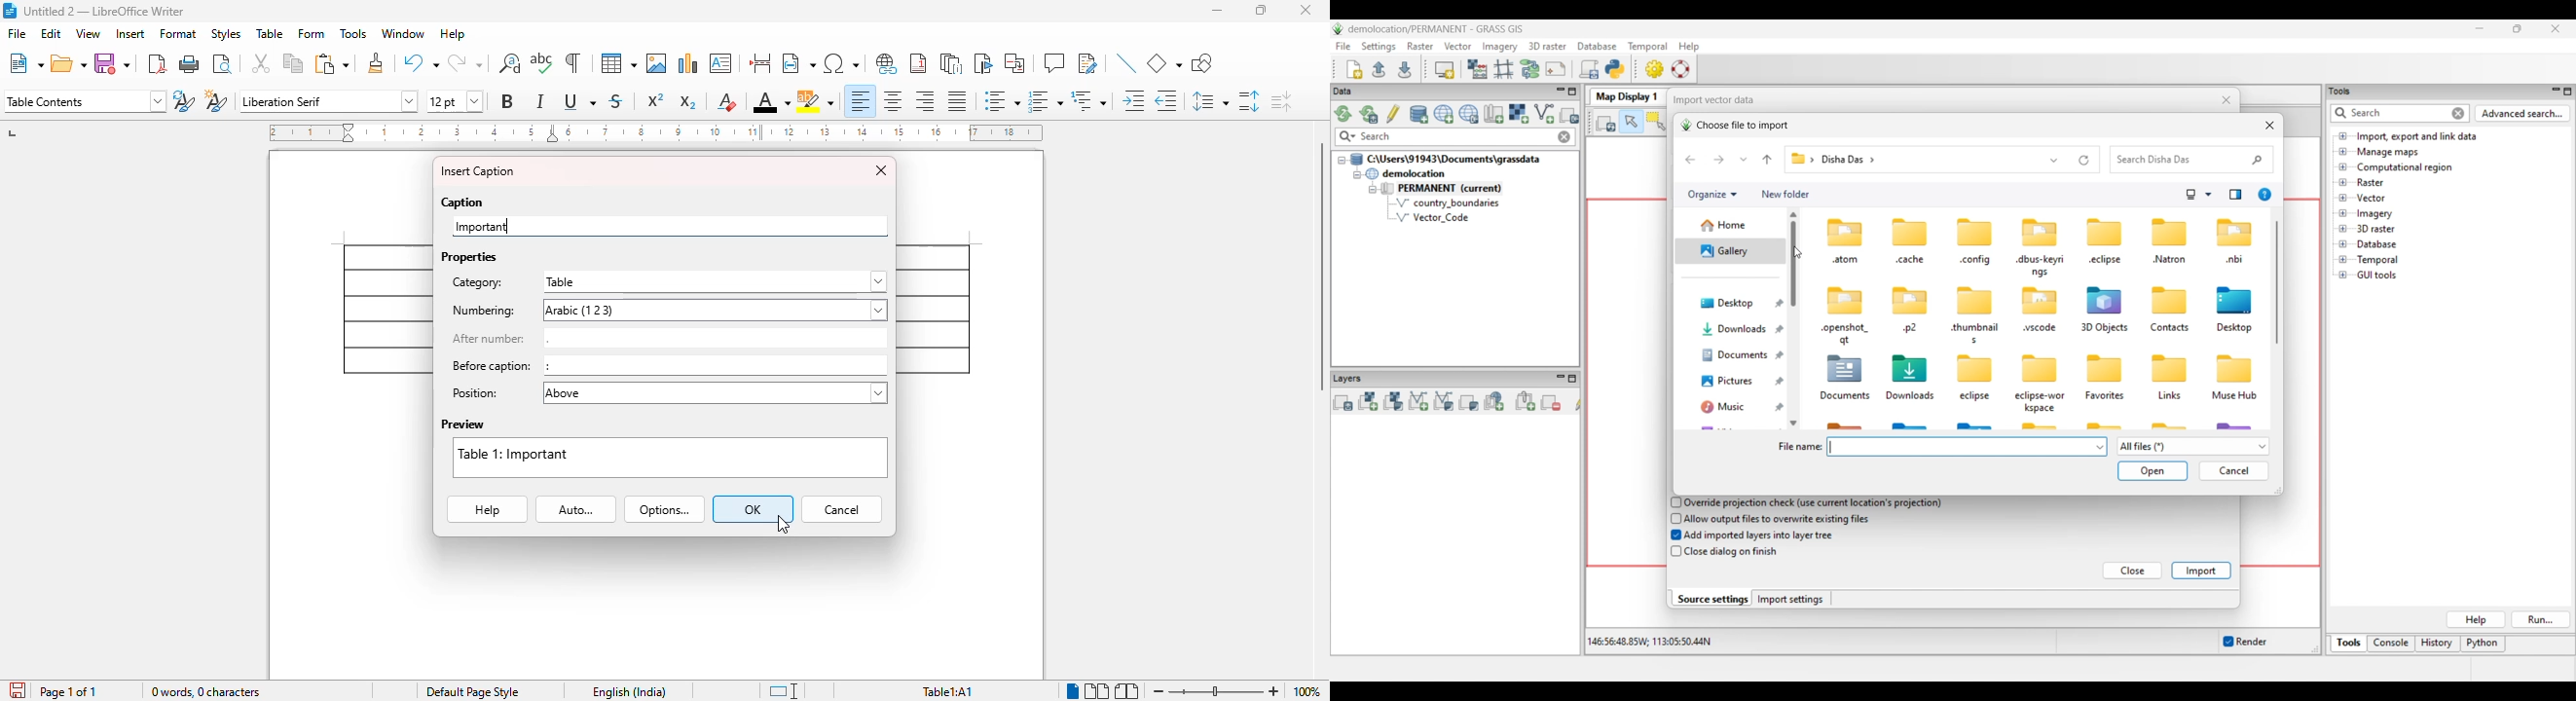 This screenshot has height=728, width=2576. Describe the element at coordinates (759, 62) in the screenshot. I see `insert page break` at that location.